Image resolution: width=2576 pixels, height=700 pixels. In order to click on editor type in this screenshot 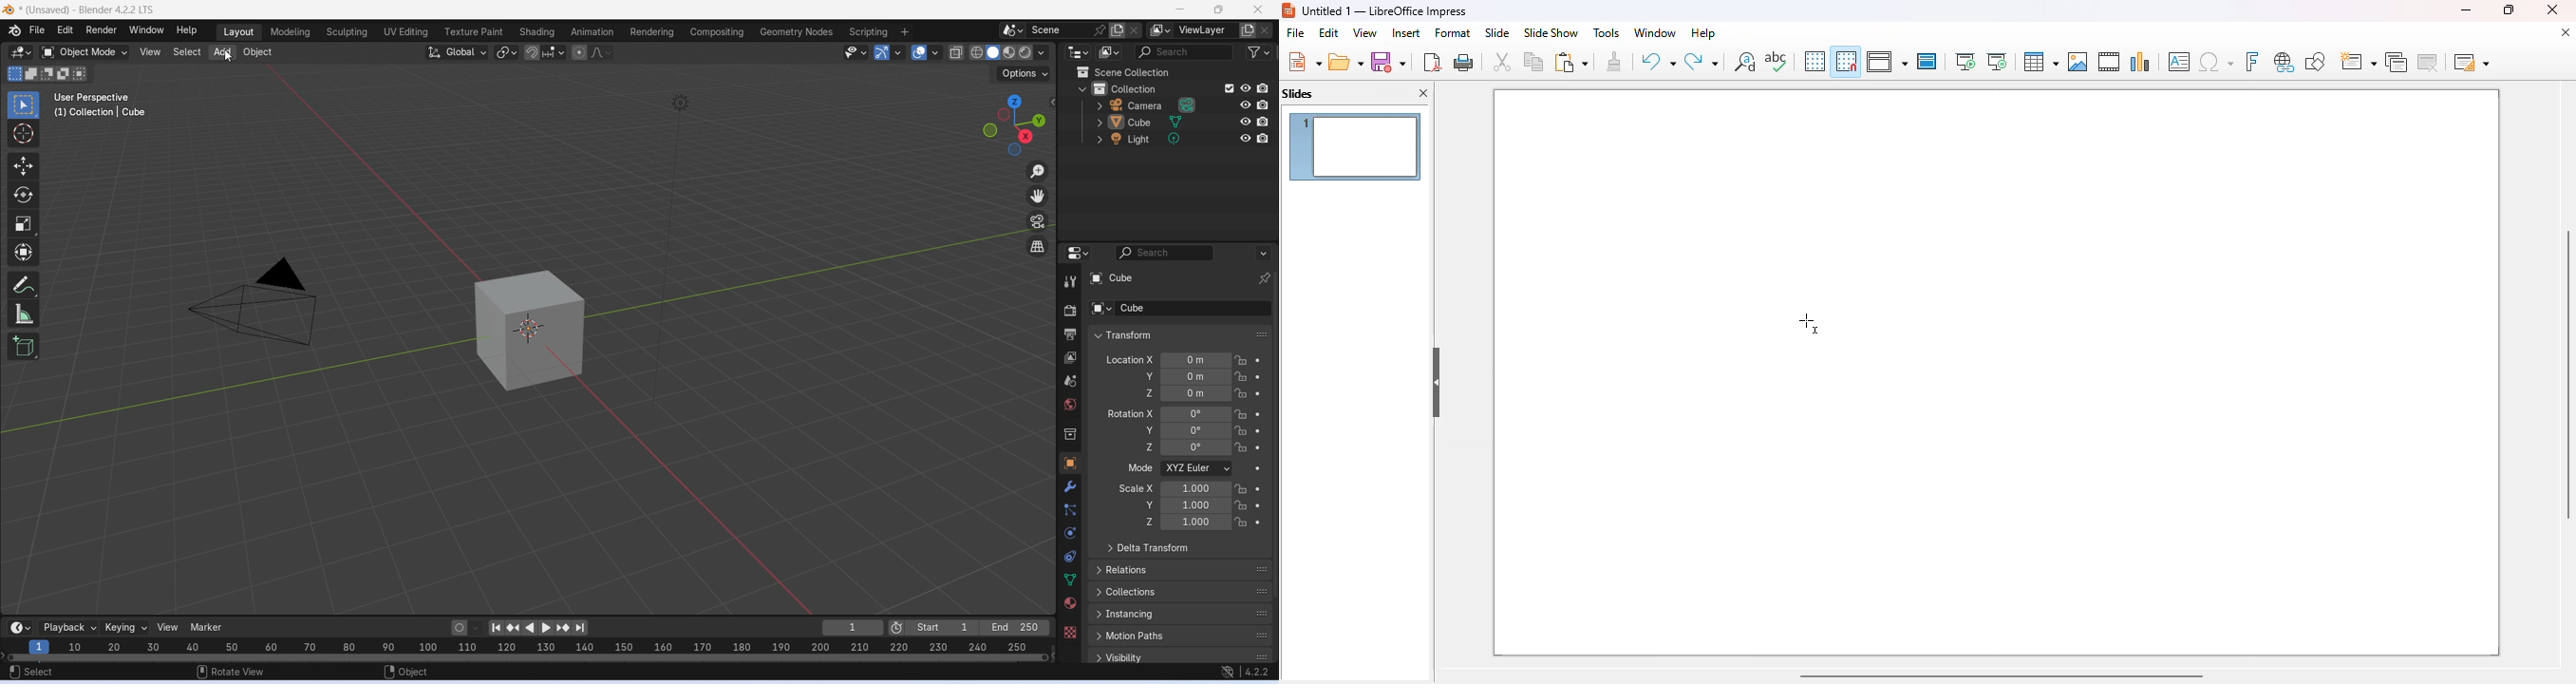, I will do `click(1080, 52)`.